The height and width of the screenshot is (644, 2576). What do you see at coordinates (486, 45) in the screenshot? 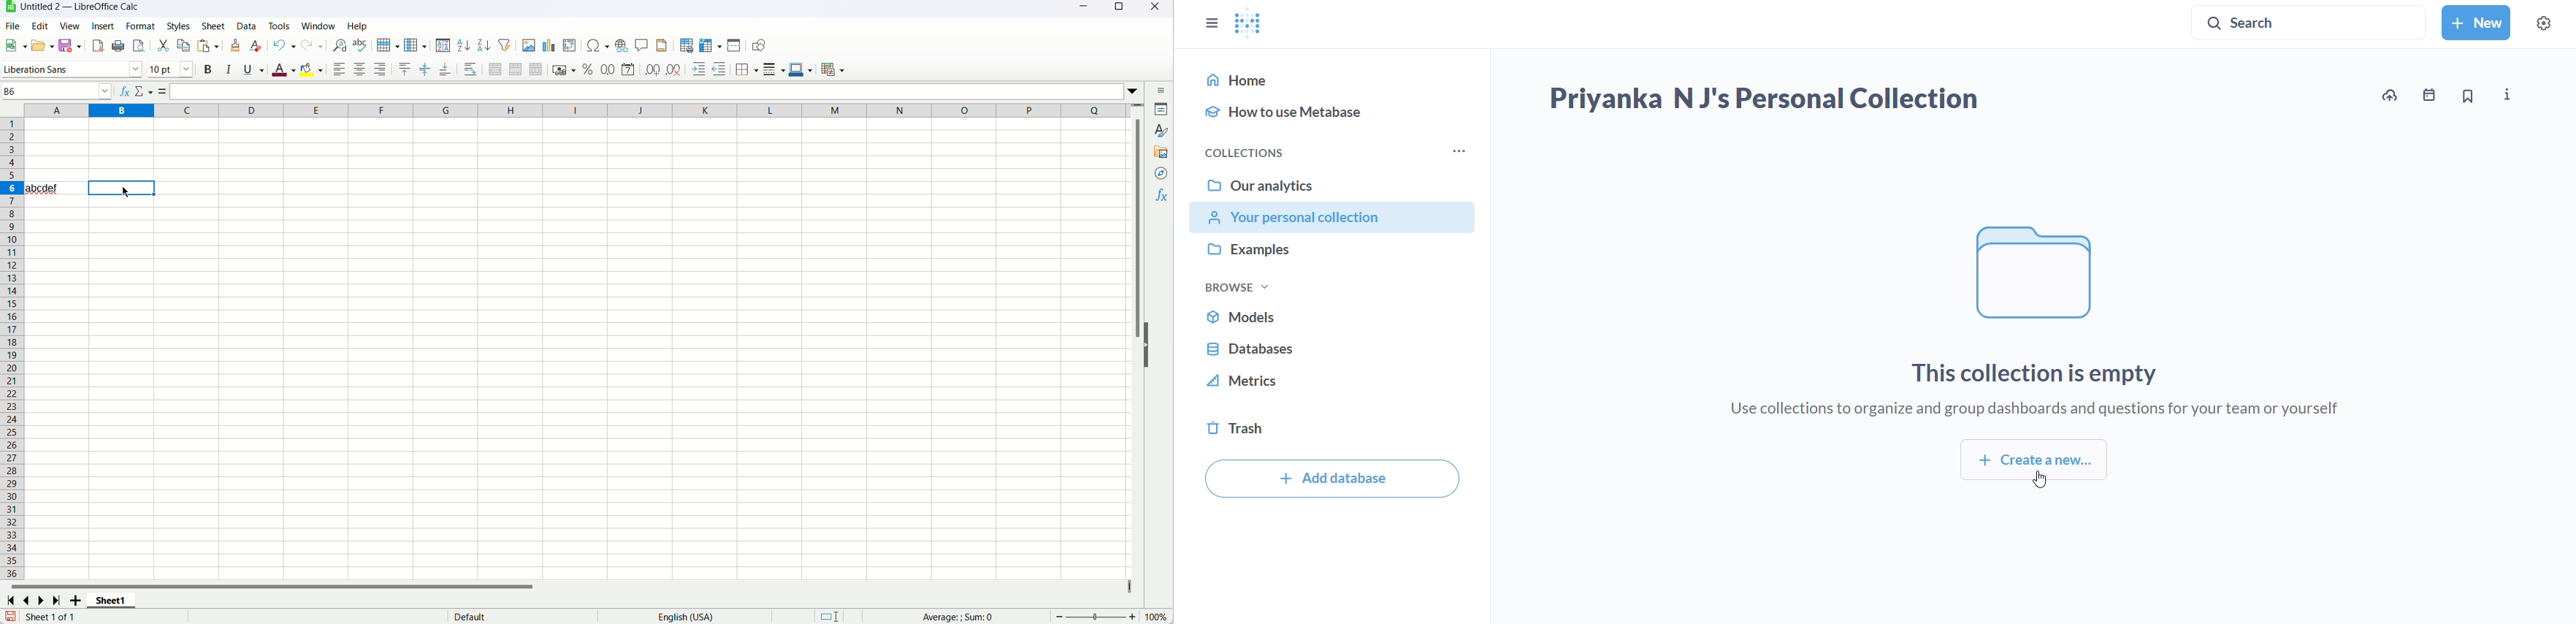
I see `sort descending` at bounding box center [486, 45].